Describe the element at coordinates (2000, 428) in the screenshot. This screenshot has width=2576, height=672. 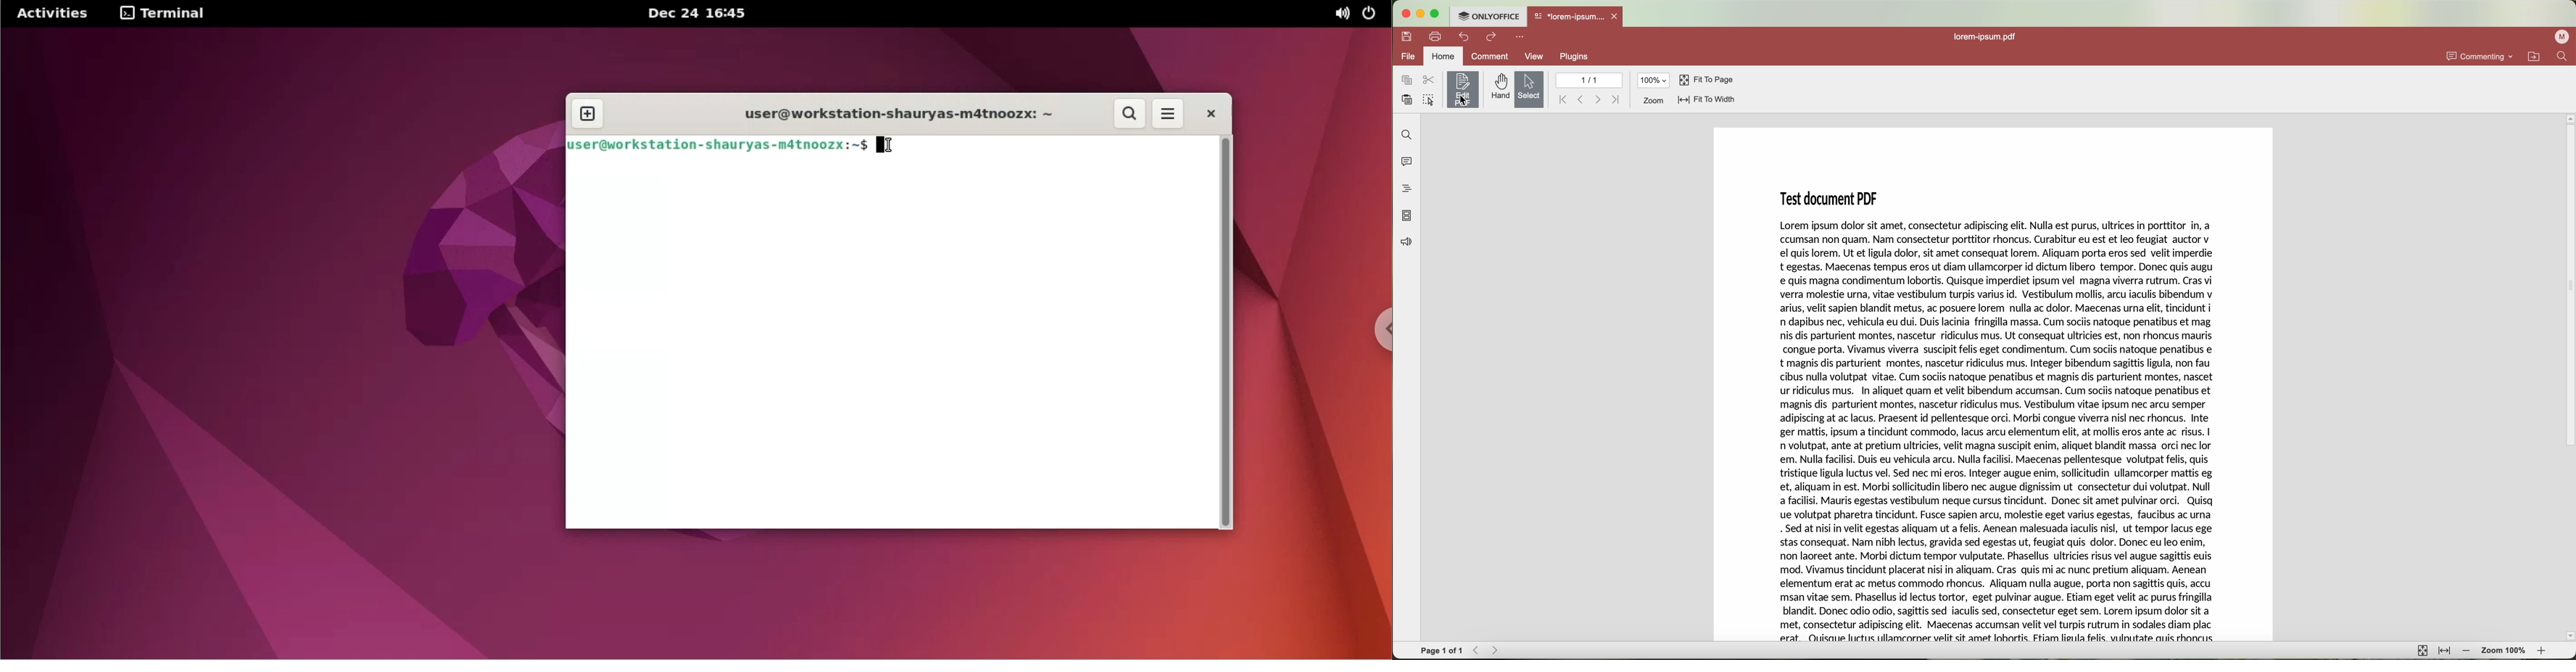
I see `selected text` at that location.